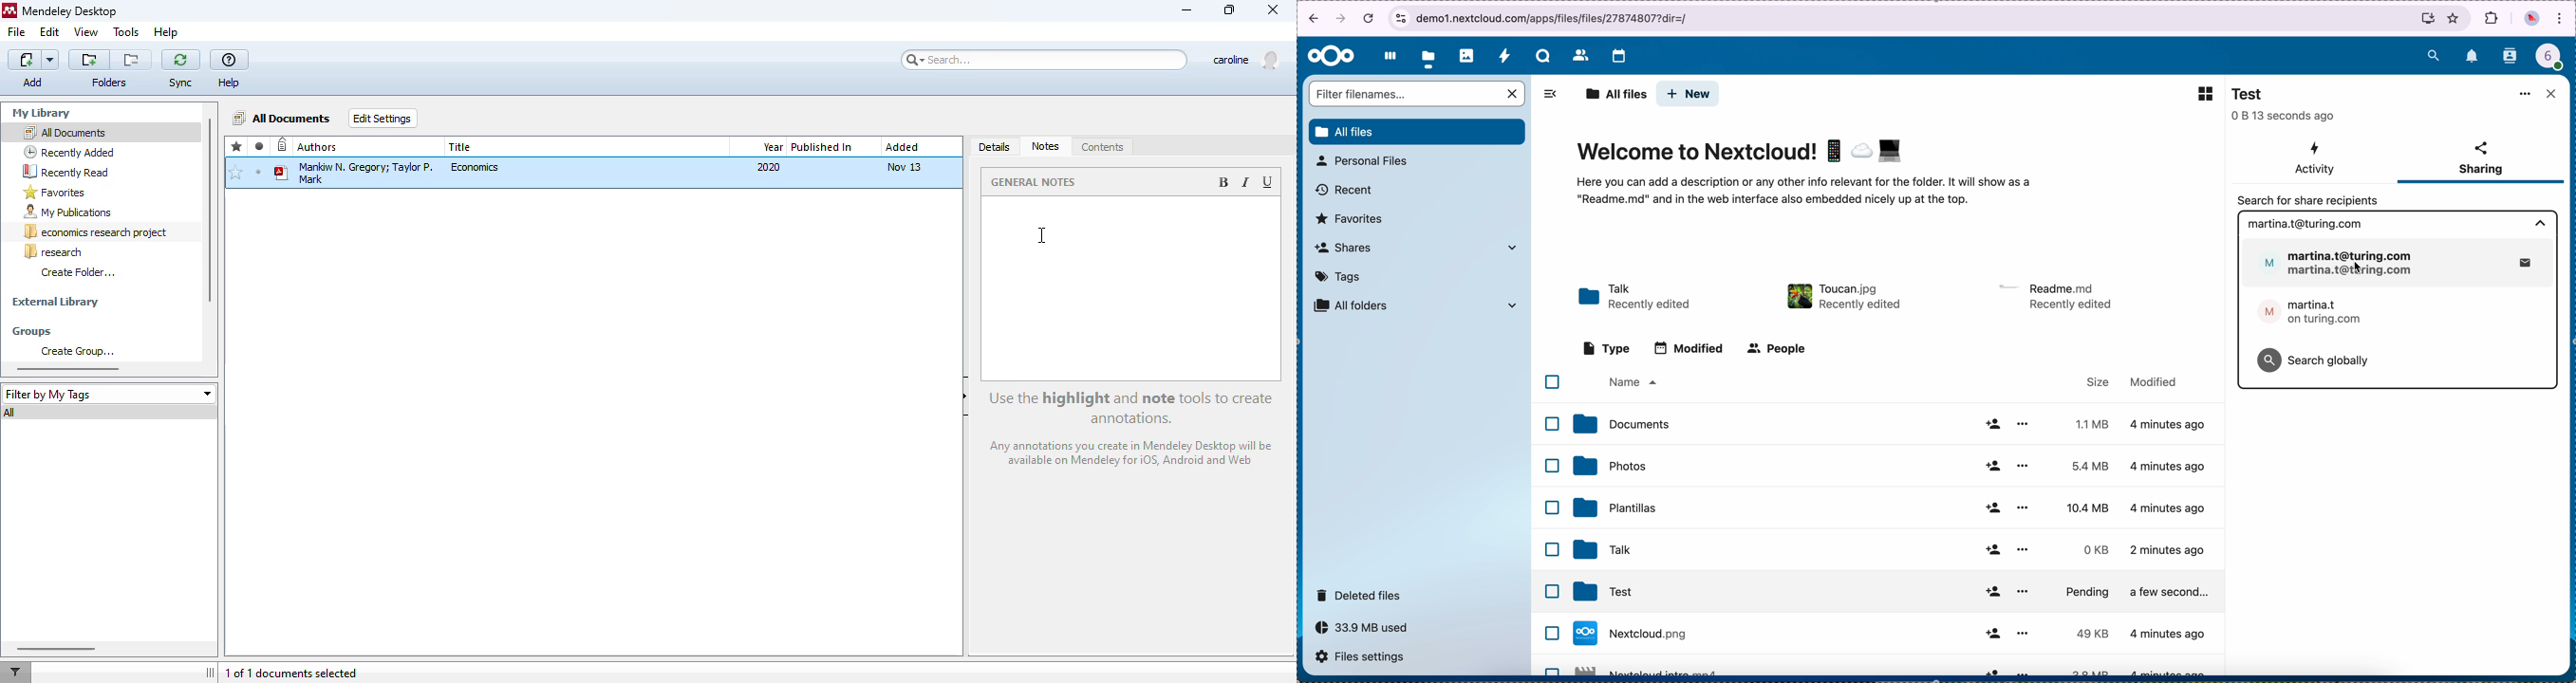 This screenshot has height=700, width=2576. I want to click on email, so click(2304, 223).